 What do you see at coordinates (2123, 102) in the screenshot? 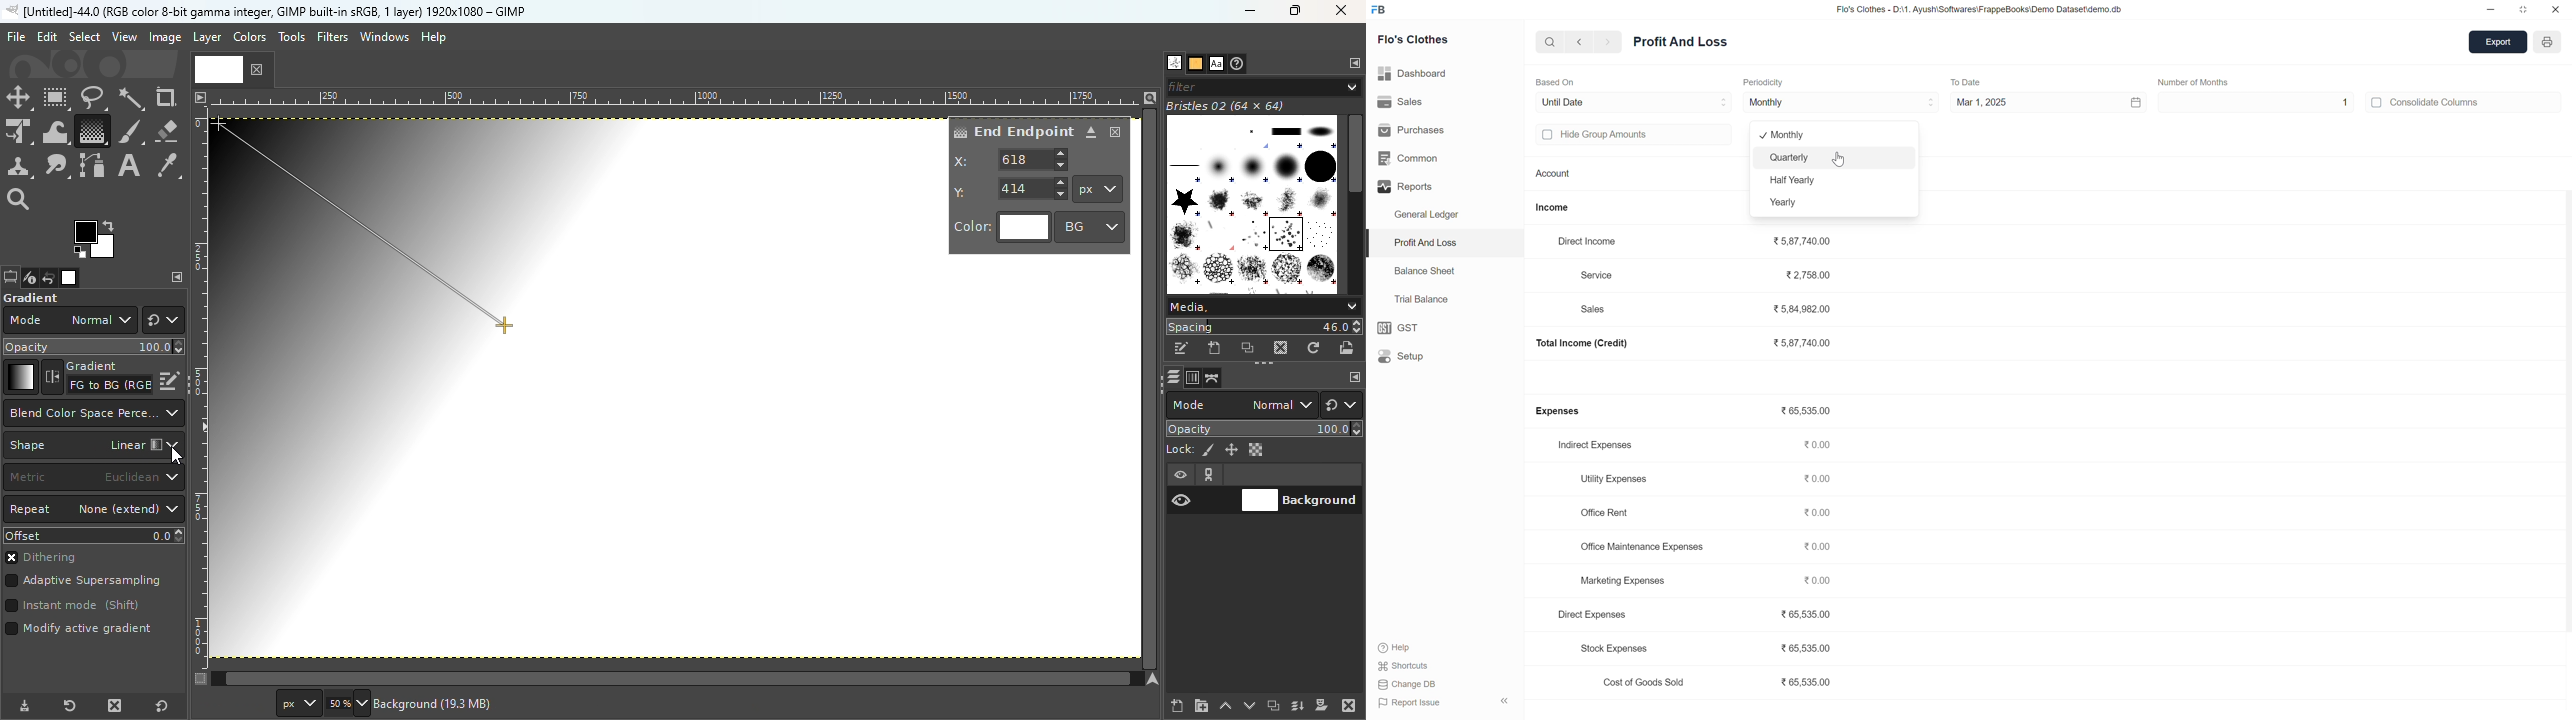
I see `Calendar` at bounding box center [2123, 102].